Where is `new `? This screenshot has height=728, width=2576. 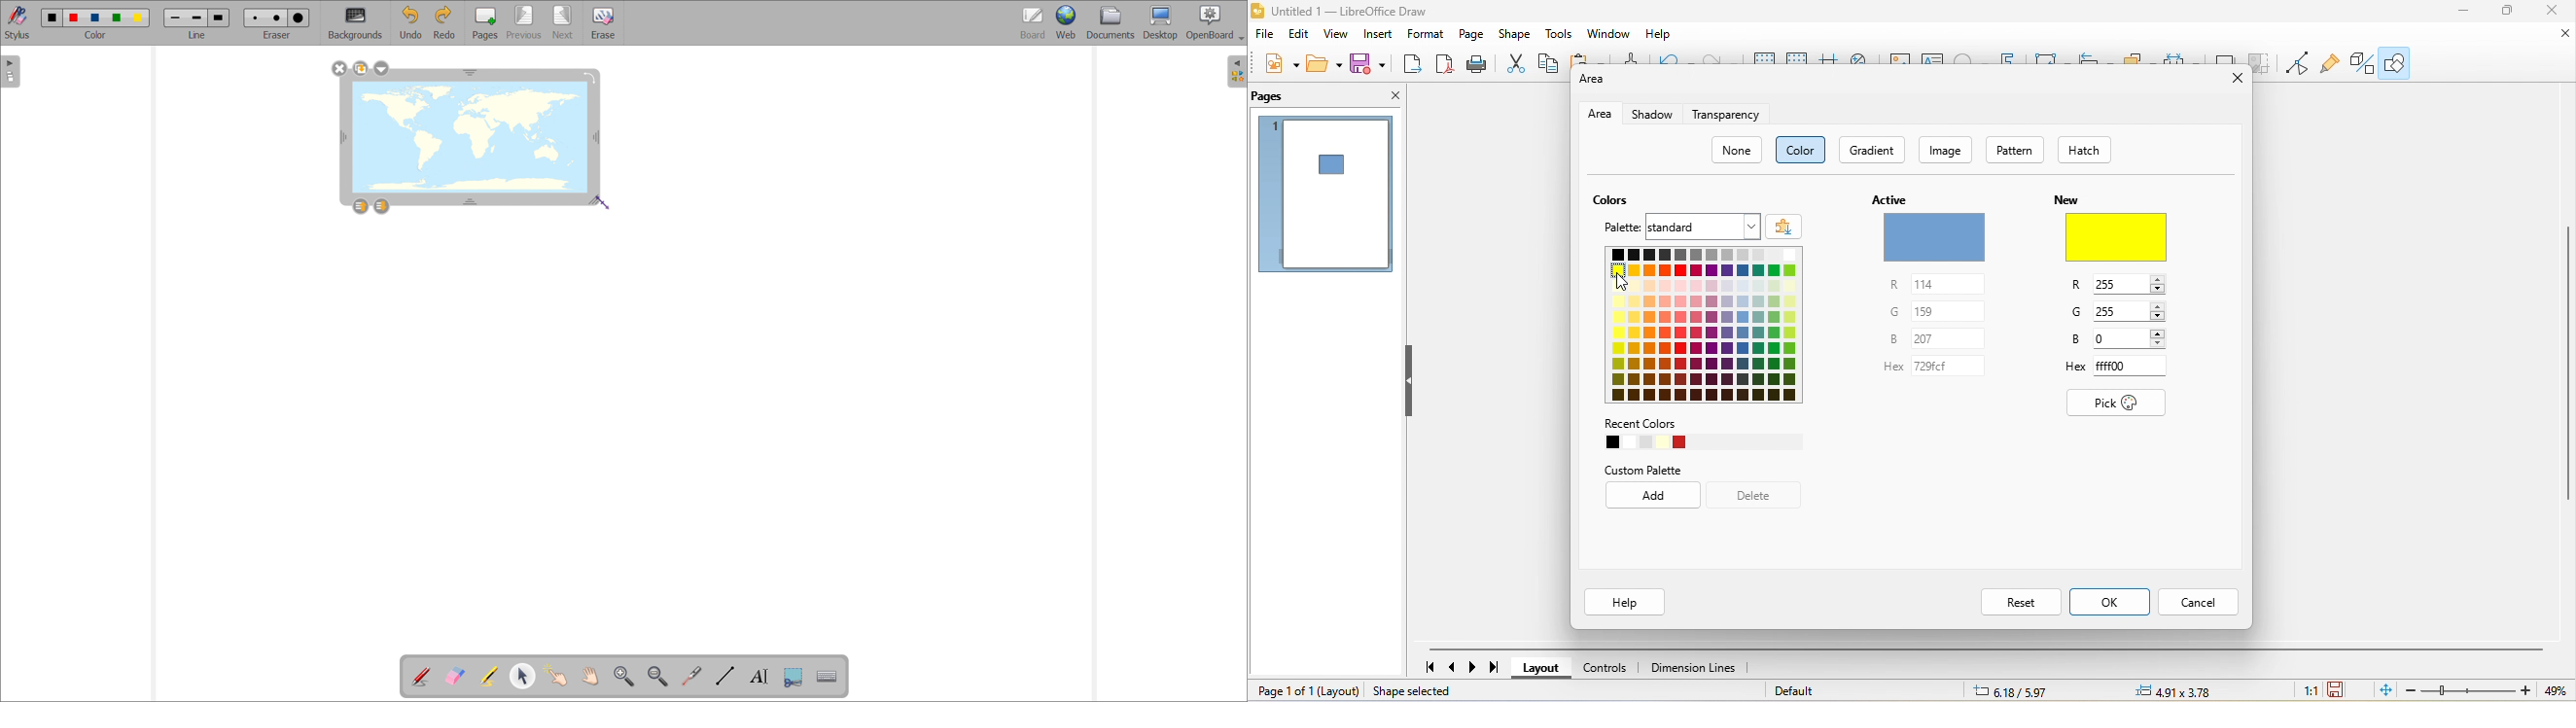
new  is located at coordinates (1281, 60).